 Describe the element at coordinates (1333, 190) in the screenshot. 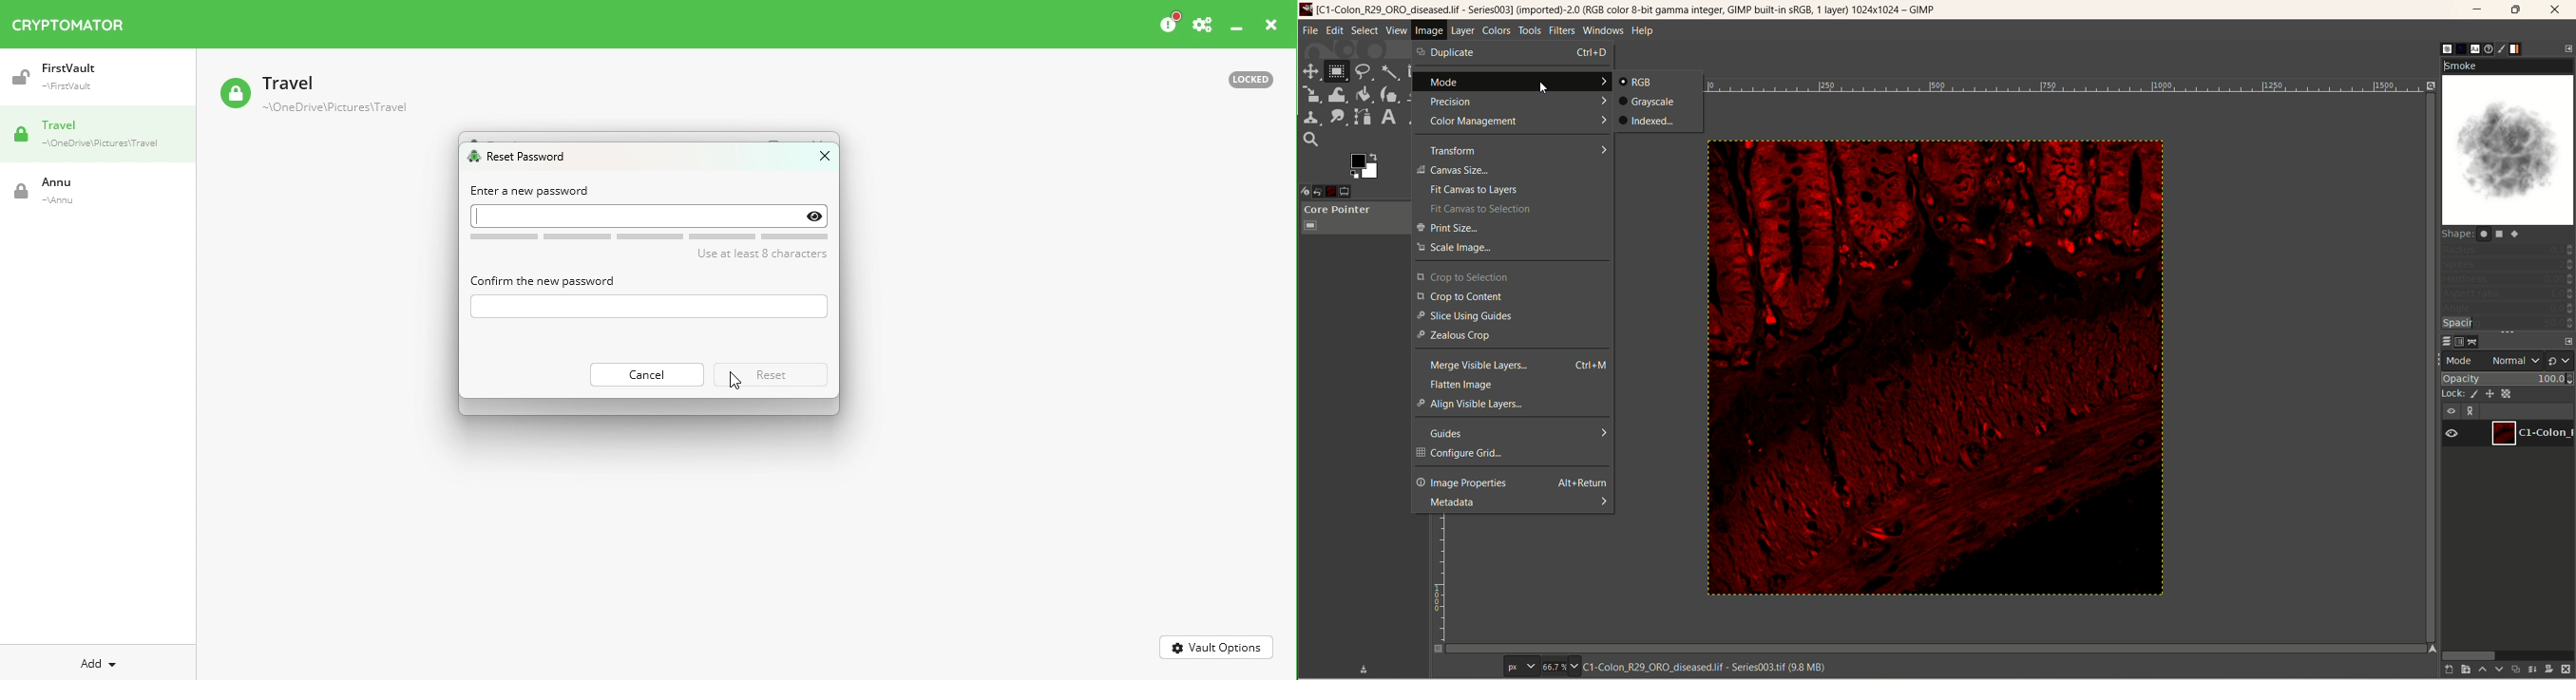

I see `image` at that location.